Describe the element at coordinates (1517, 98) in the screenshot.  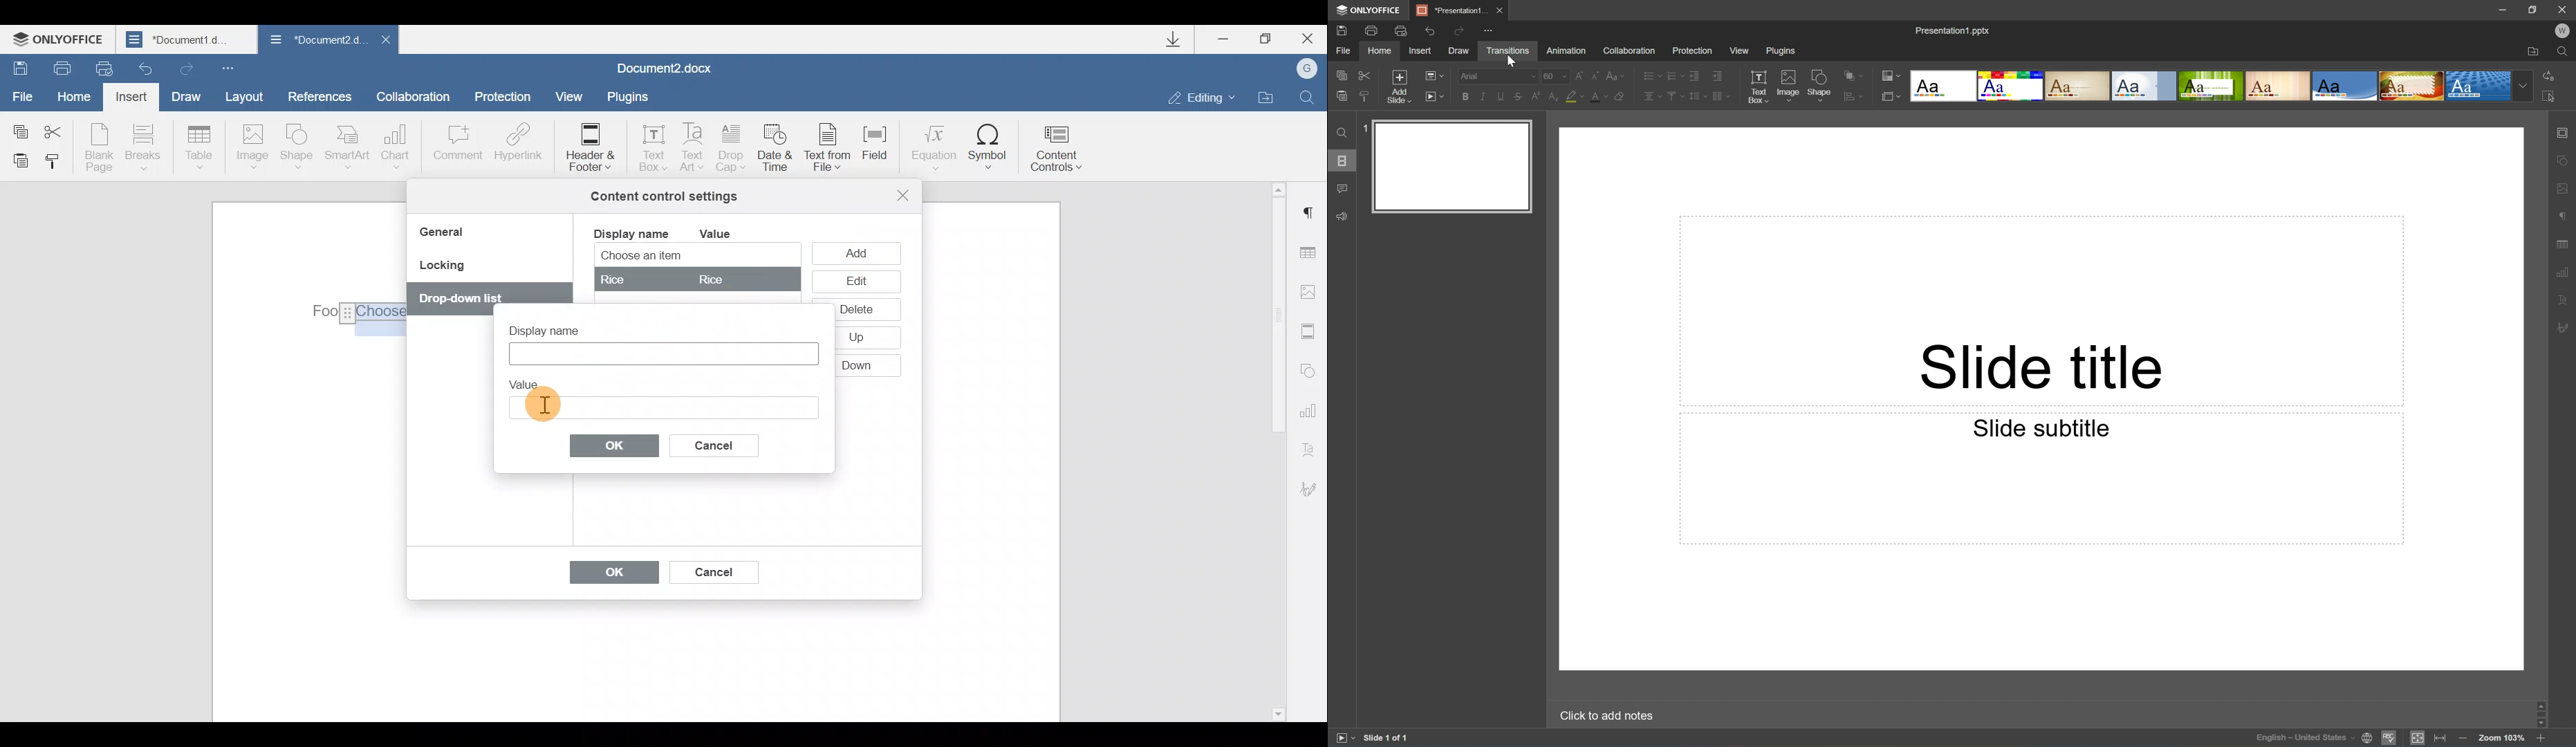
I see `Strikethrough` at that location.